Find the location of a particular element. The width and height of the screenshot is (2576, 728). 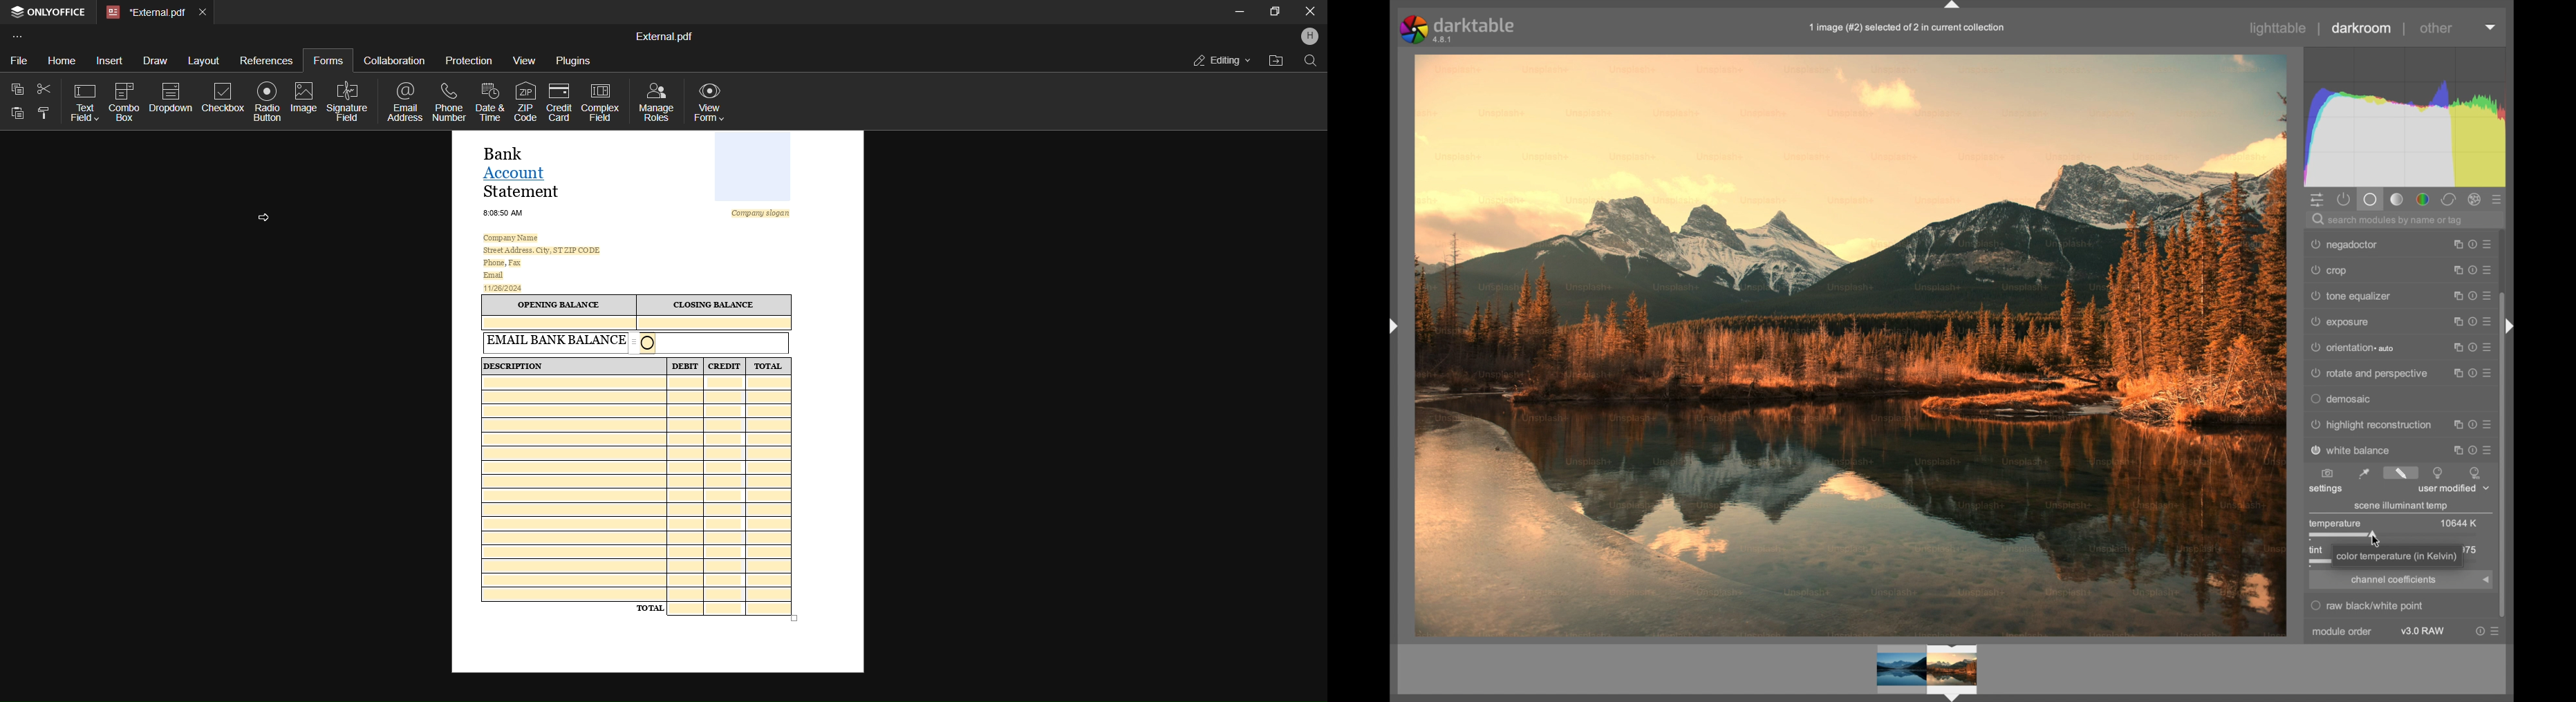

instance is located at coordinates (2456, 319).